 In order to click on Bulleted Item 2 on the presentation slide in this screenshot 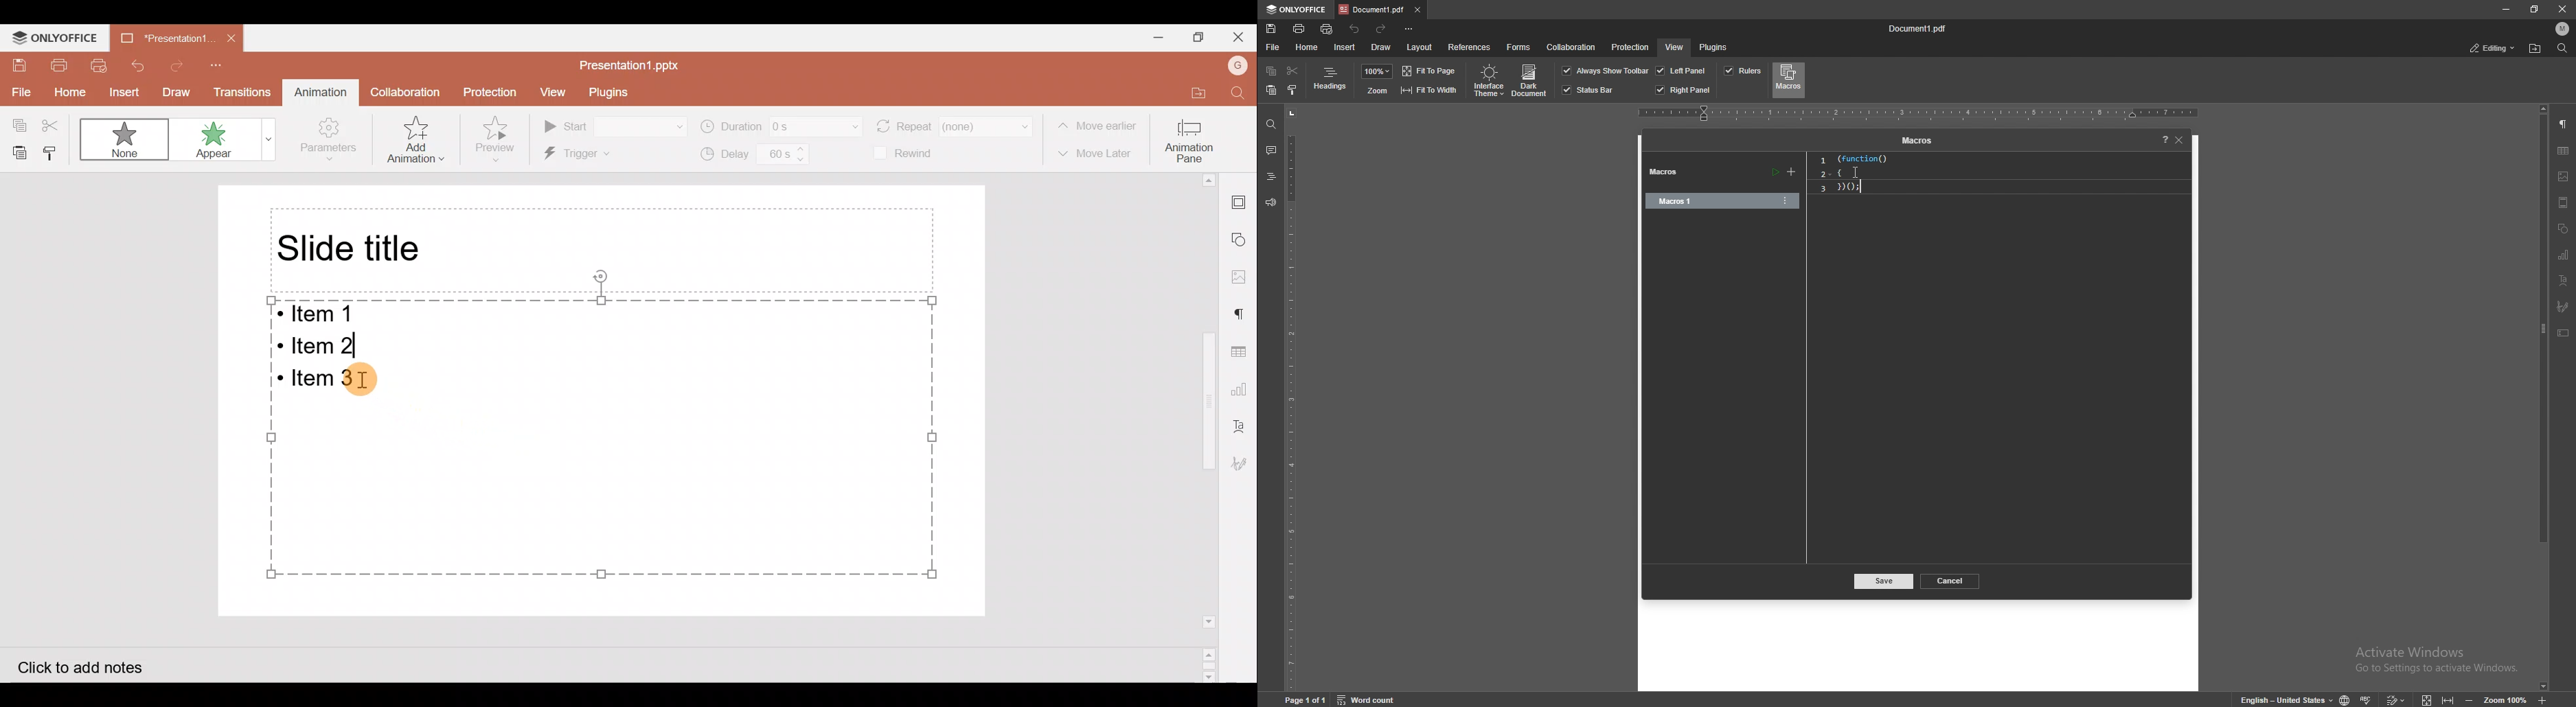, I will do `click(324, 344)`.